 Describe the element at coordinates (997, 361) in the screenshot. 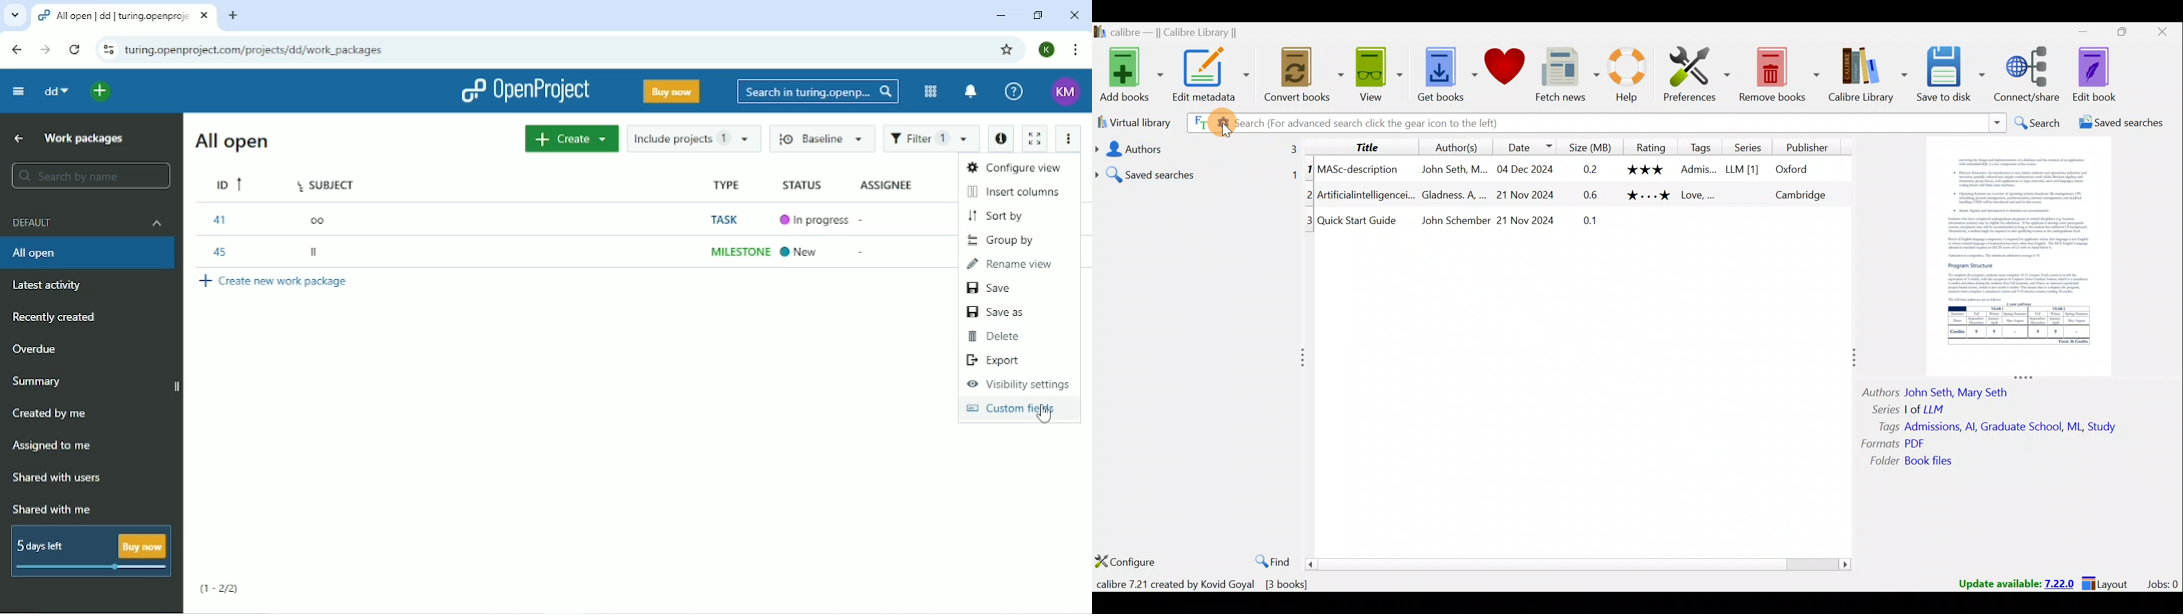

I see `Export` at that location.